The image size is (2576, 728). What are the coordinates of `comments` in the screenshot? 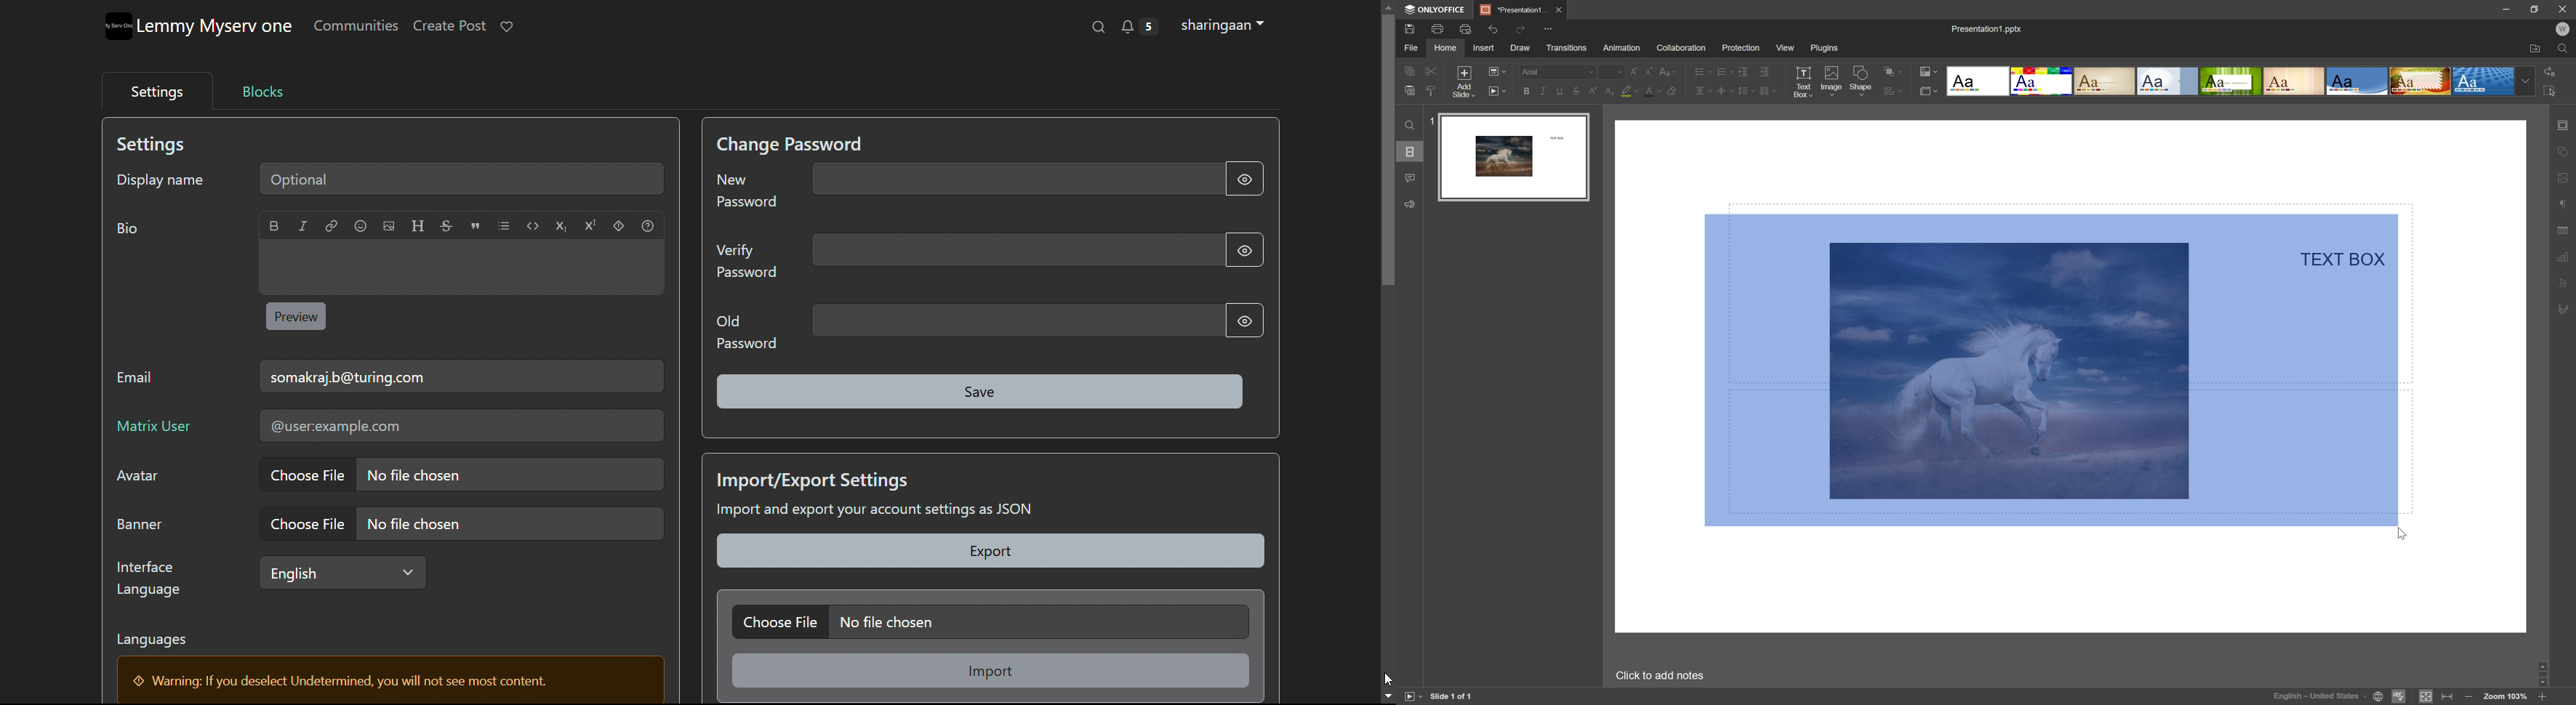 It's located at (1412, 177).